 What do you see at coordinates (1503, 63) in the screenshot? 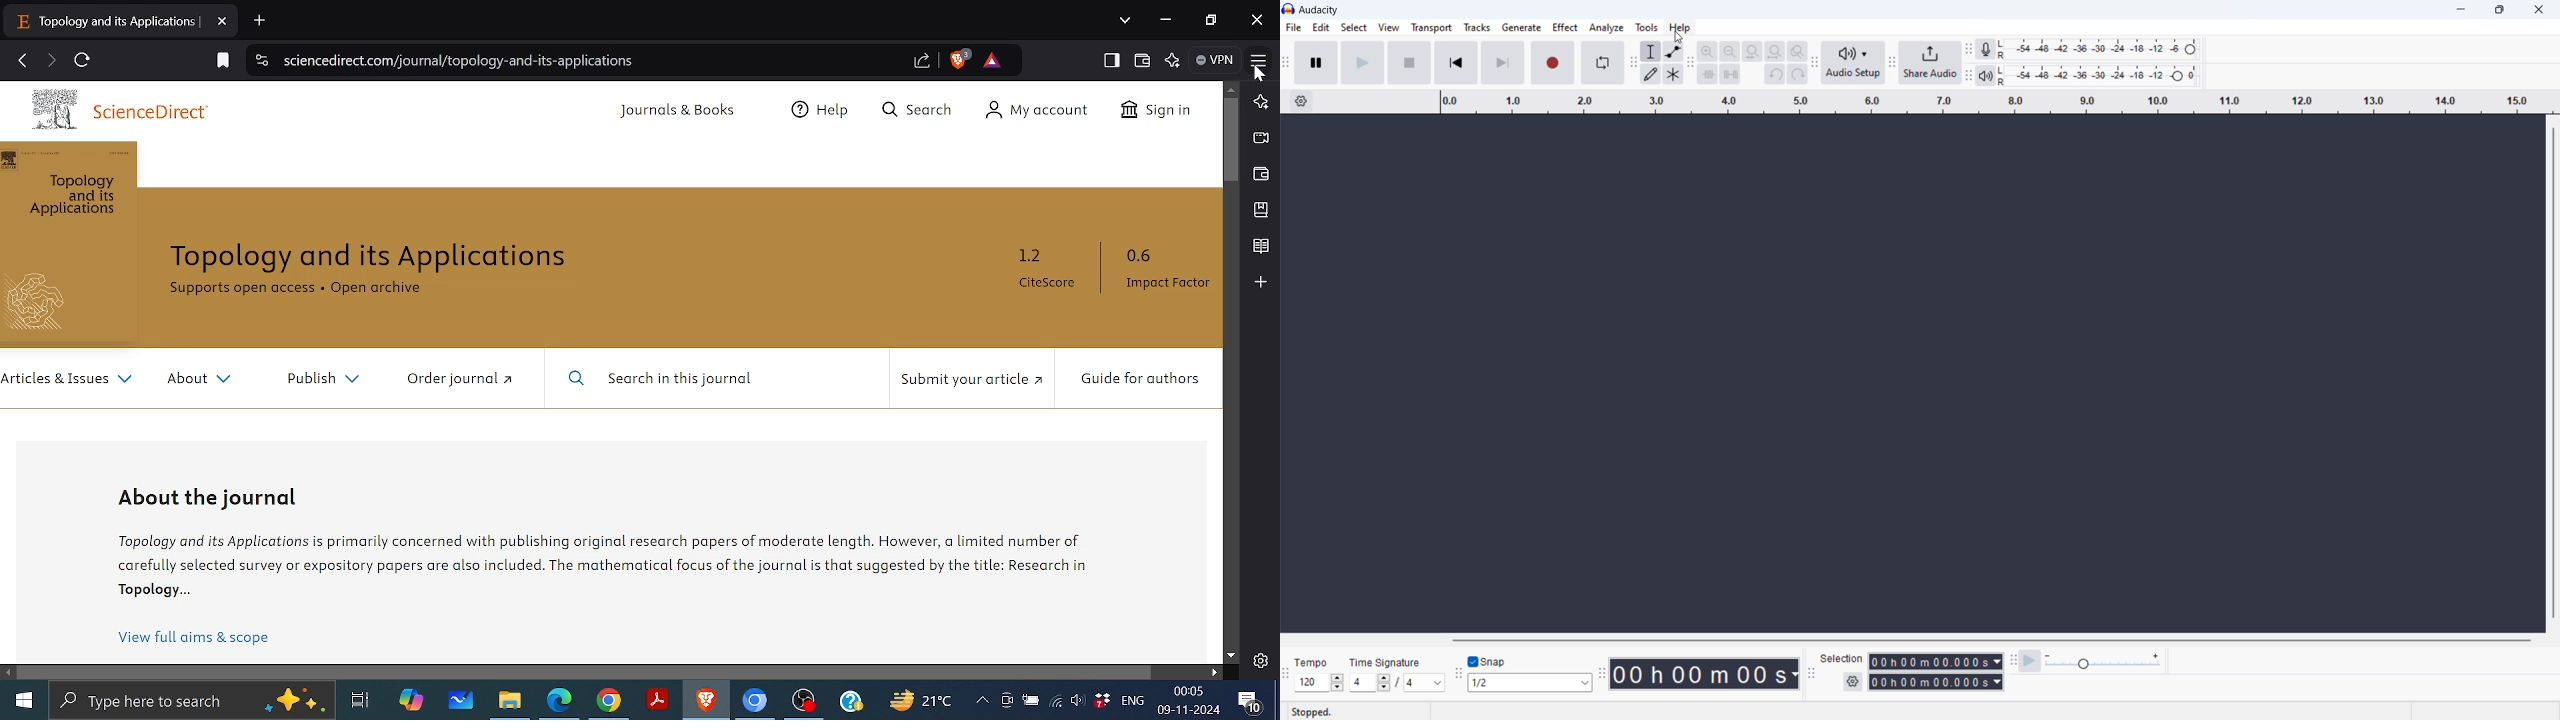
I see `skip to last` at bounding box center [1503, 63].